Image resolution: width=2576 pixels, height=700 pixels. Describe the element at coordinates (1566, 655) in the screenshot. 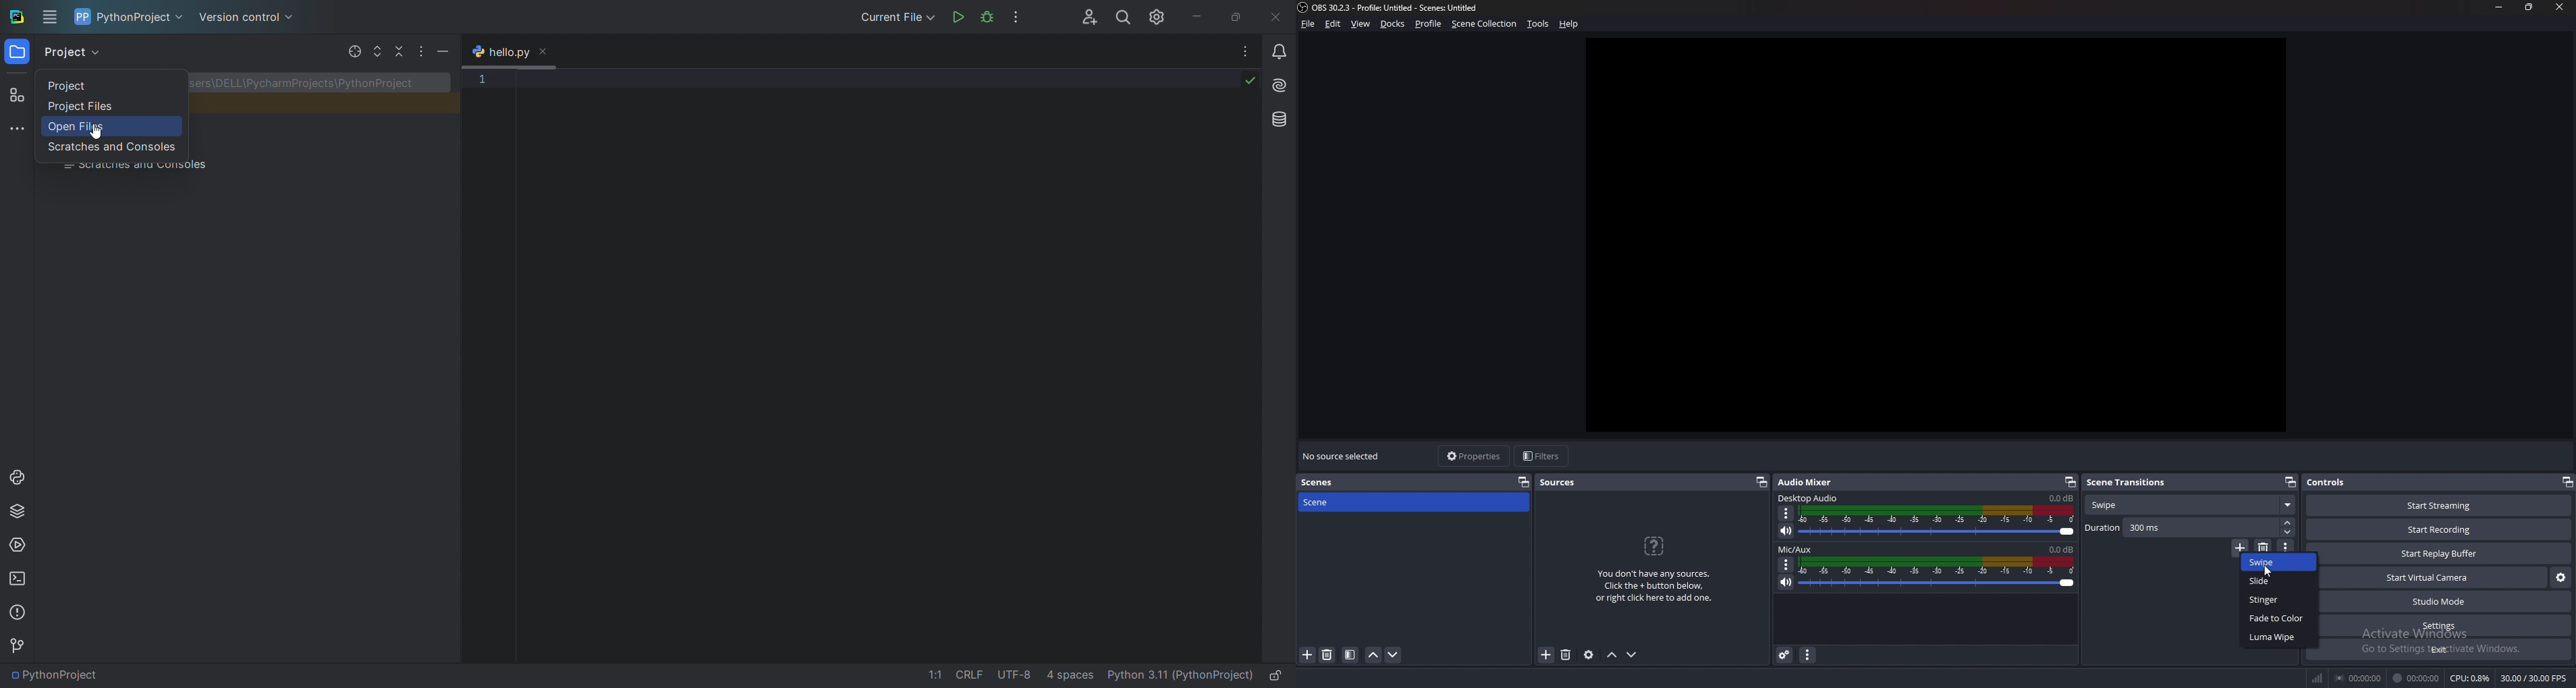

I see `remove source` at that location.